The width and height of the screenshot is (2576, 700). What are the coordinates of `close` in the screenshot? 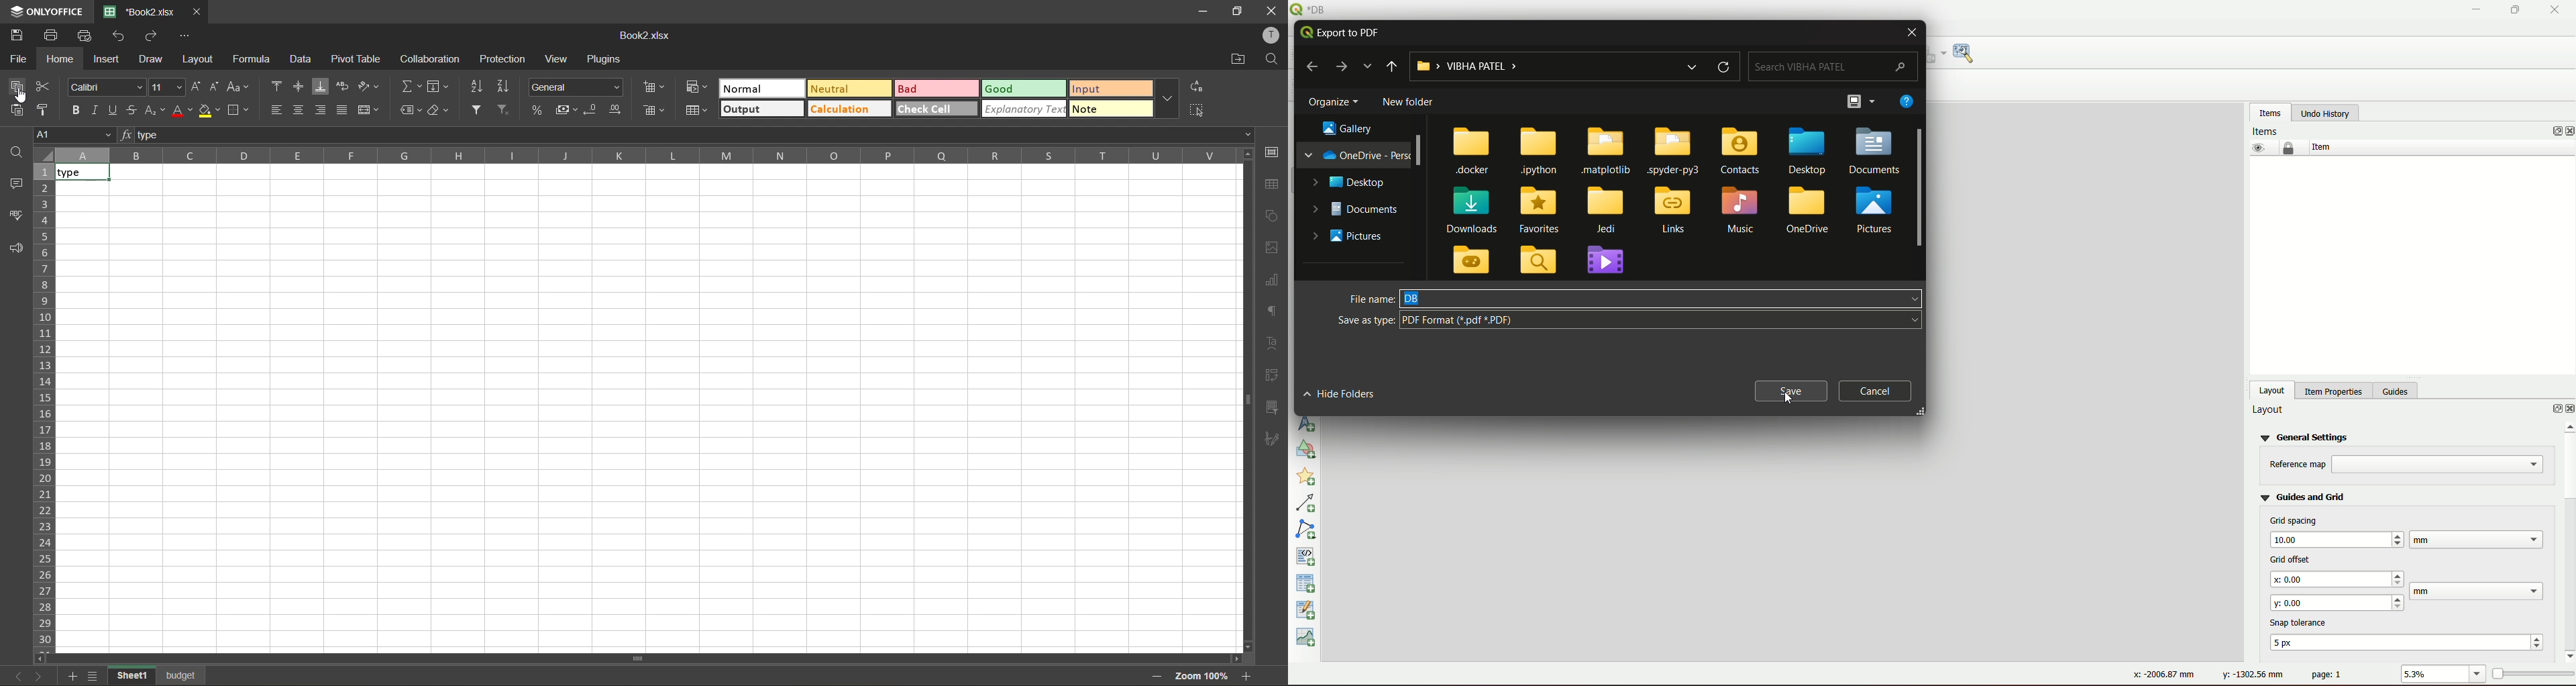 It's located at (2568, 132).